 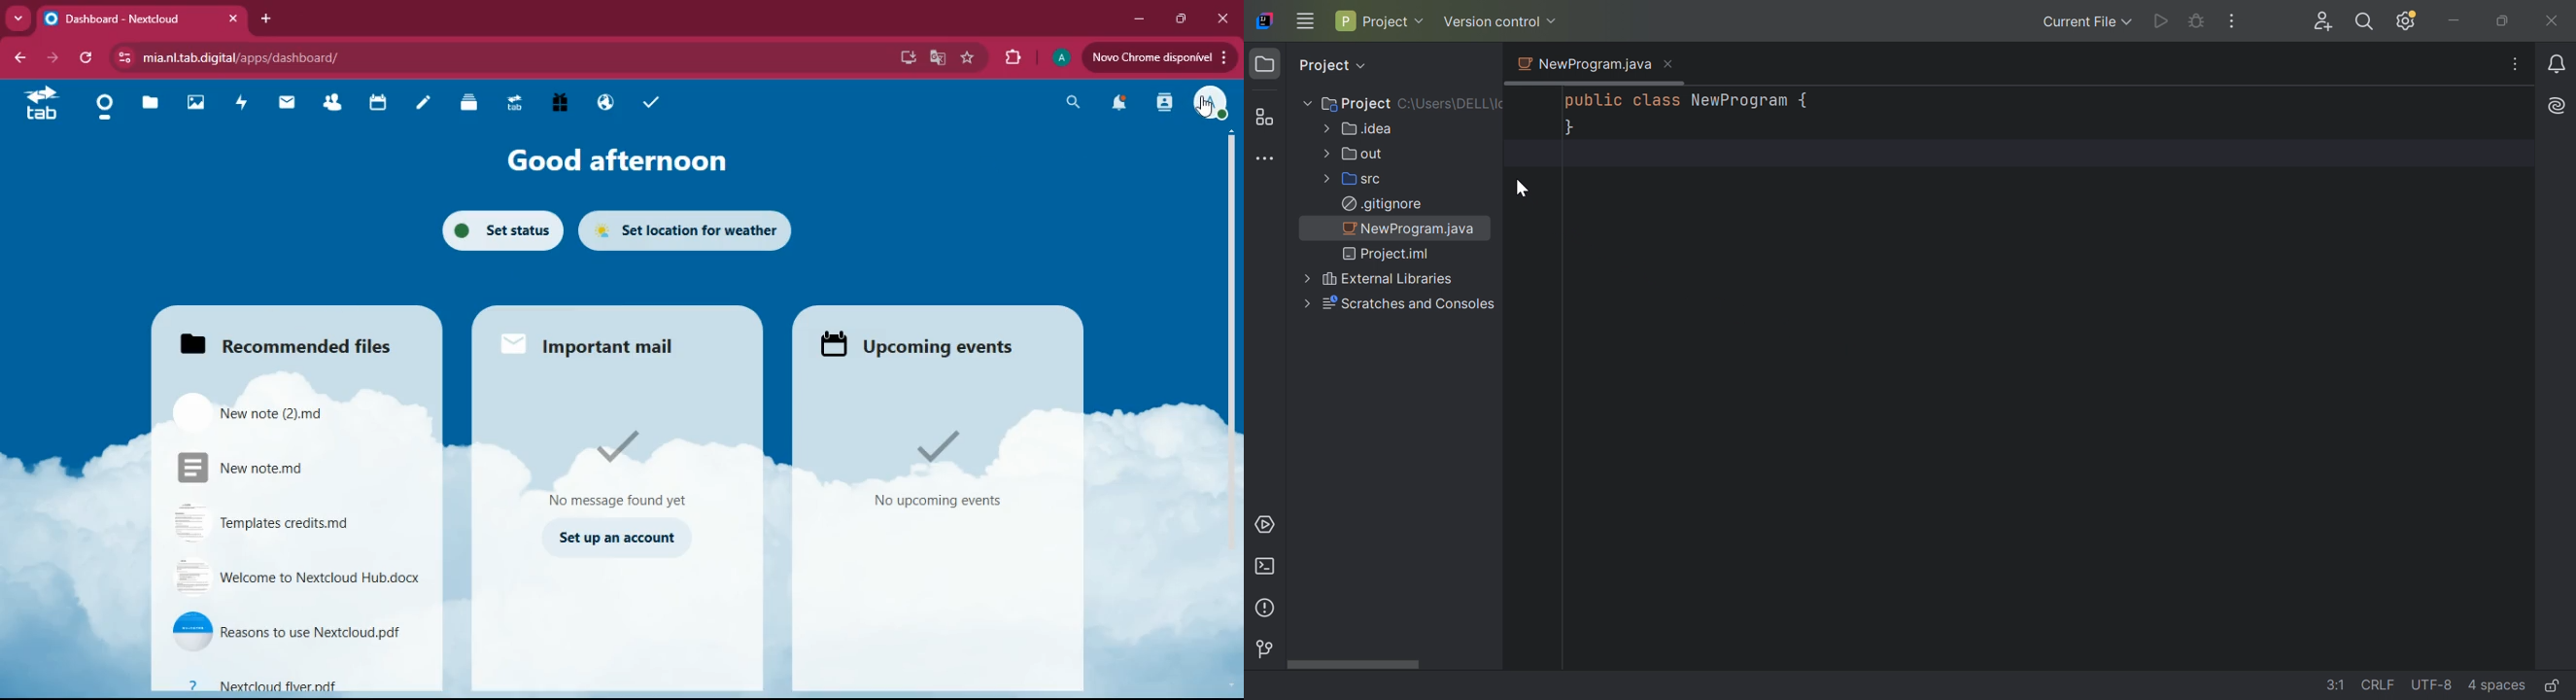 I want to click on search, so click(x=1074, y=100).